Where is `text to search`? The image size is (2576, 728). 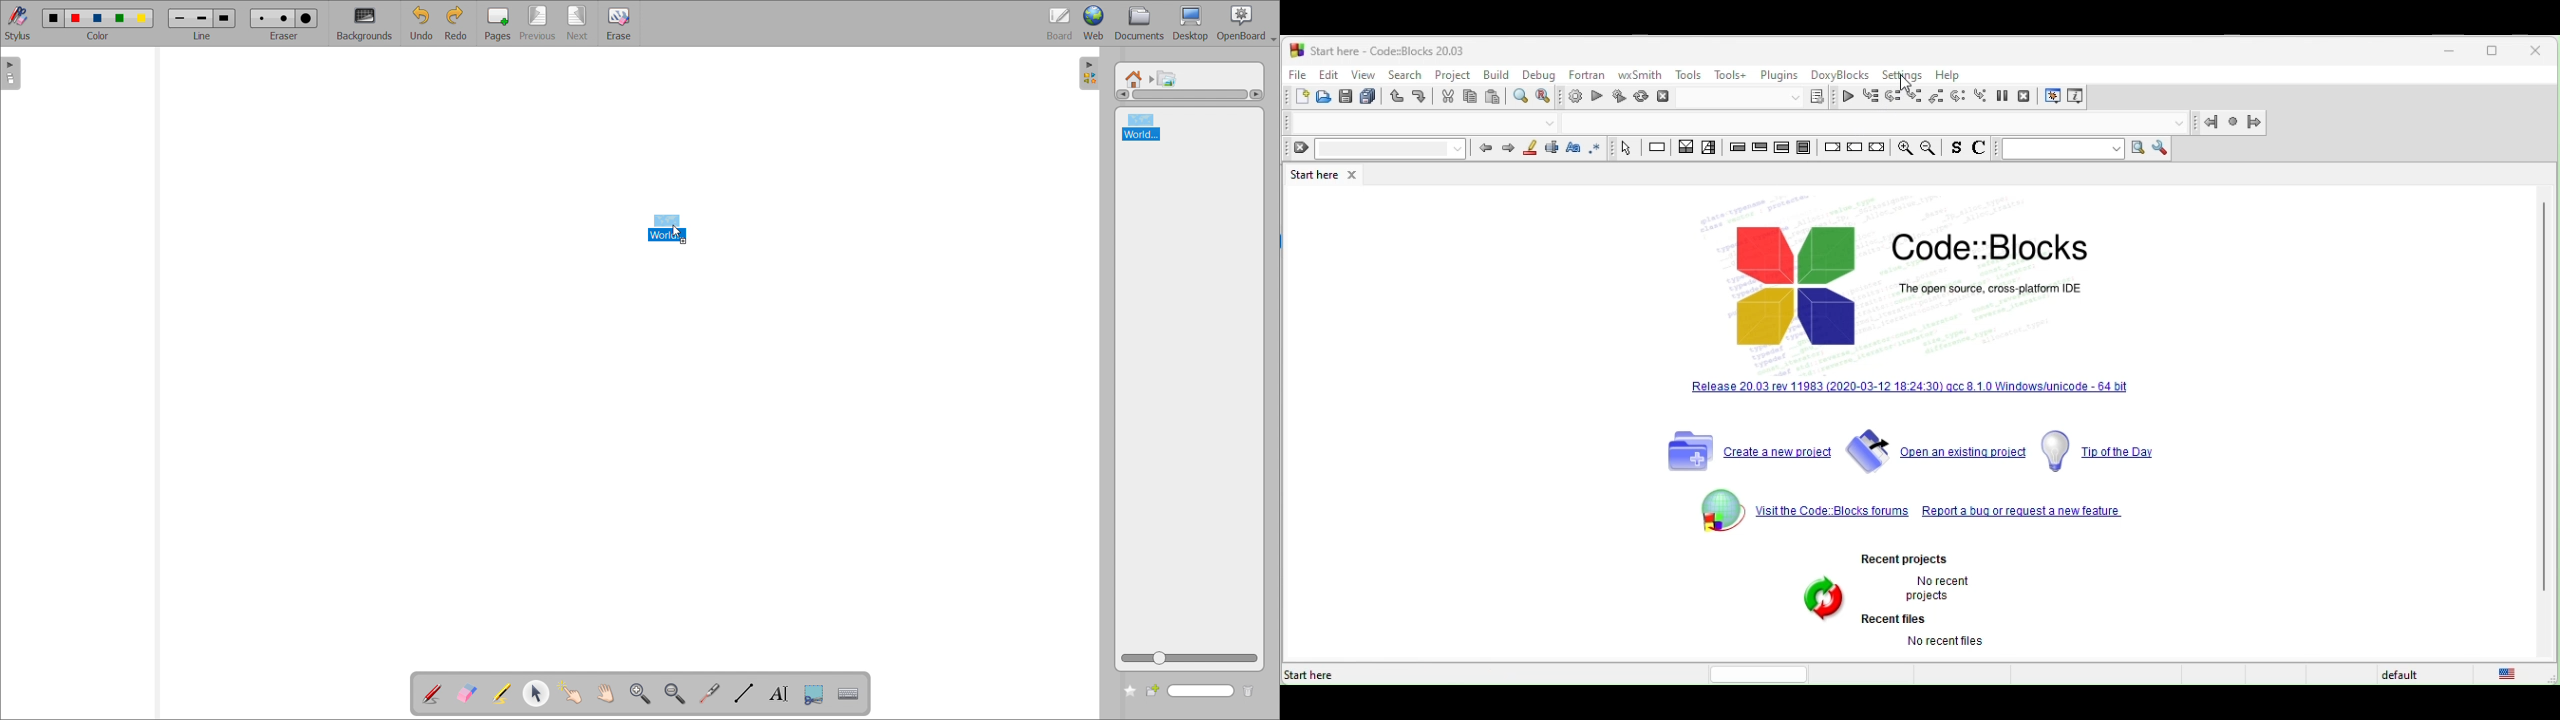 text to search is located at coordinates (2062, 150).